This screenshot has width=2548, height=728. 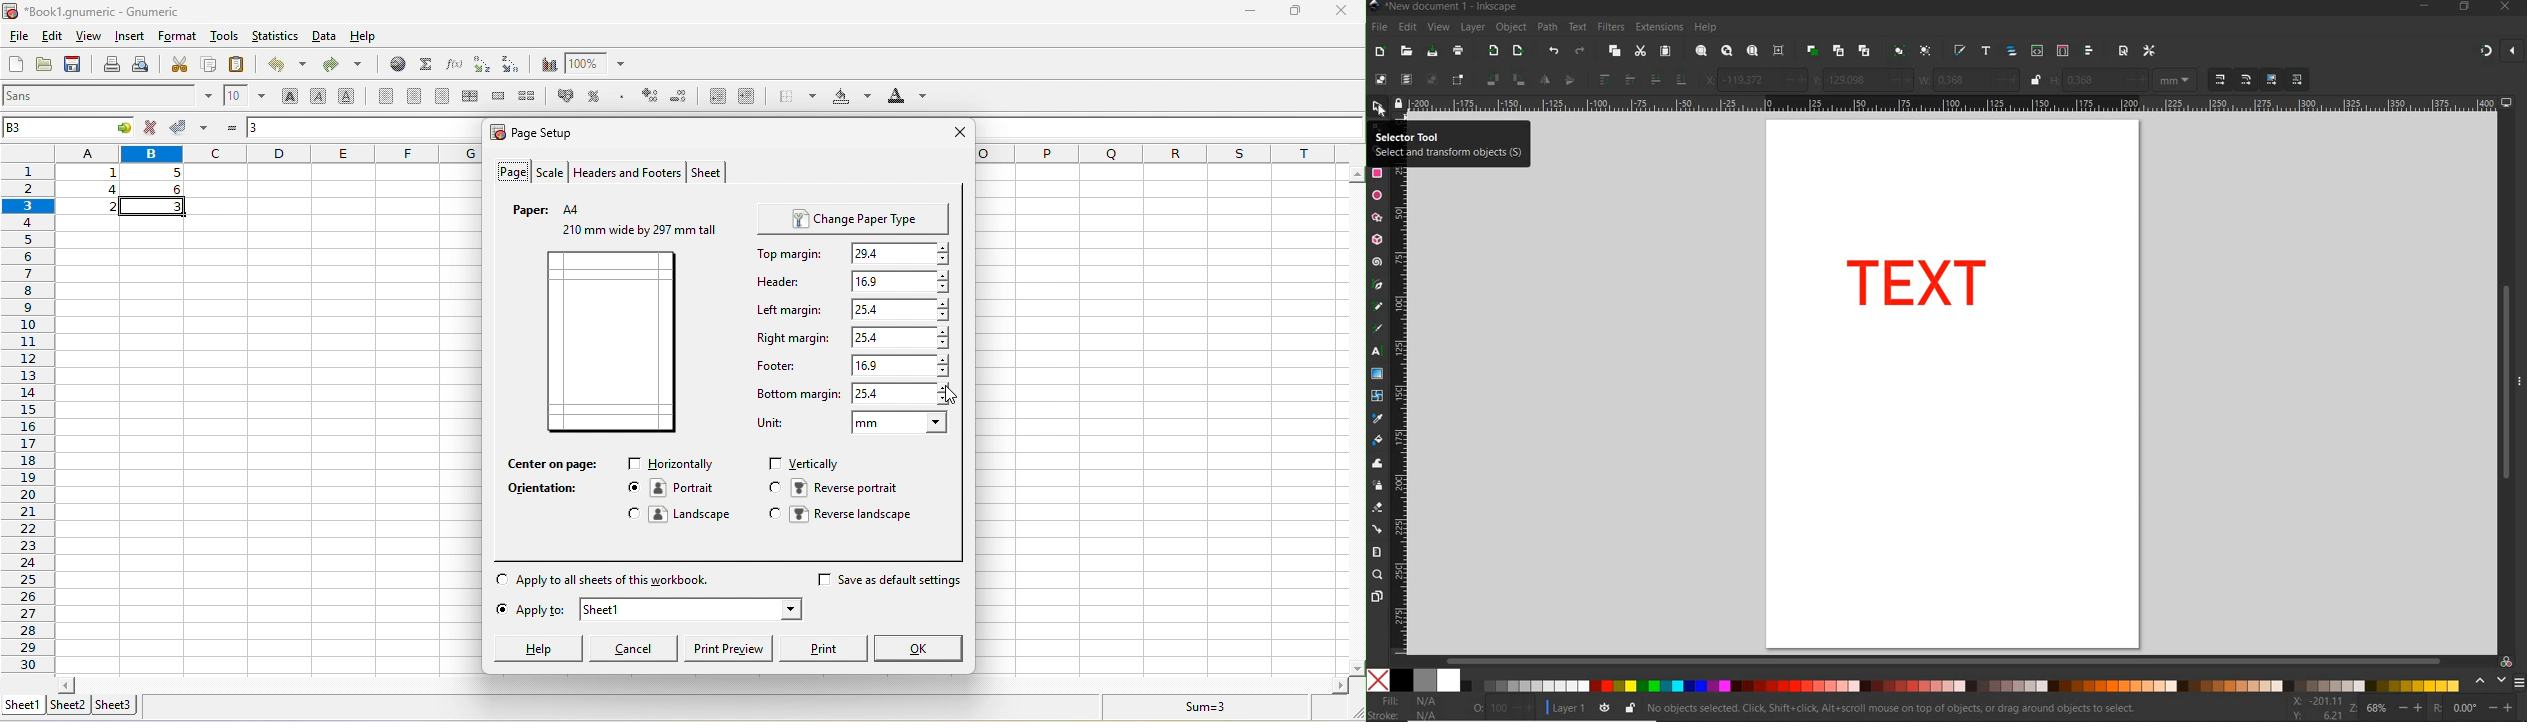 I want to click on PEN TOOL, so click(x=1378, y=285).